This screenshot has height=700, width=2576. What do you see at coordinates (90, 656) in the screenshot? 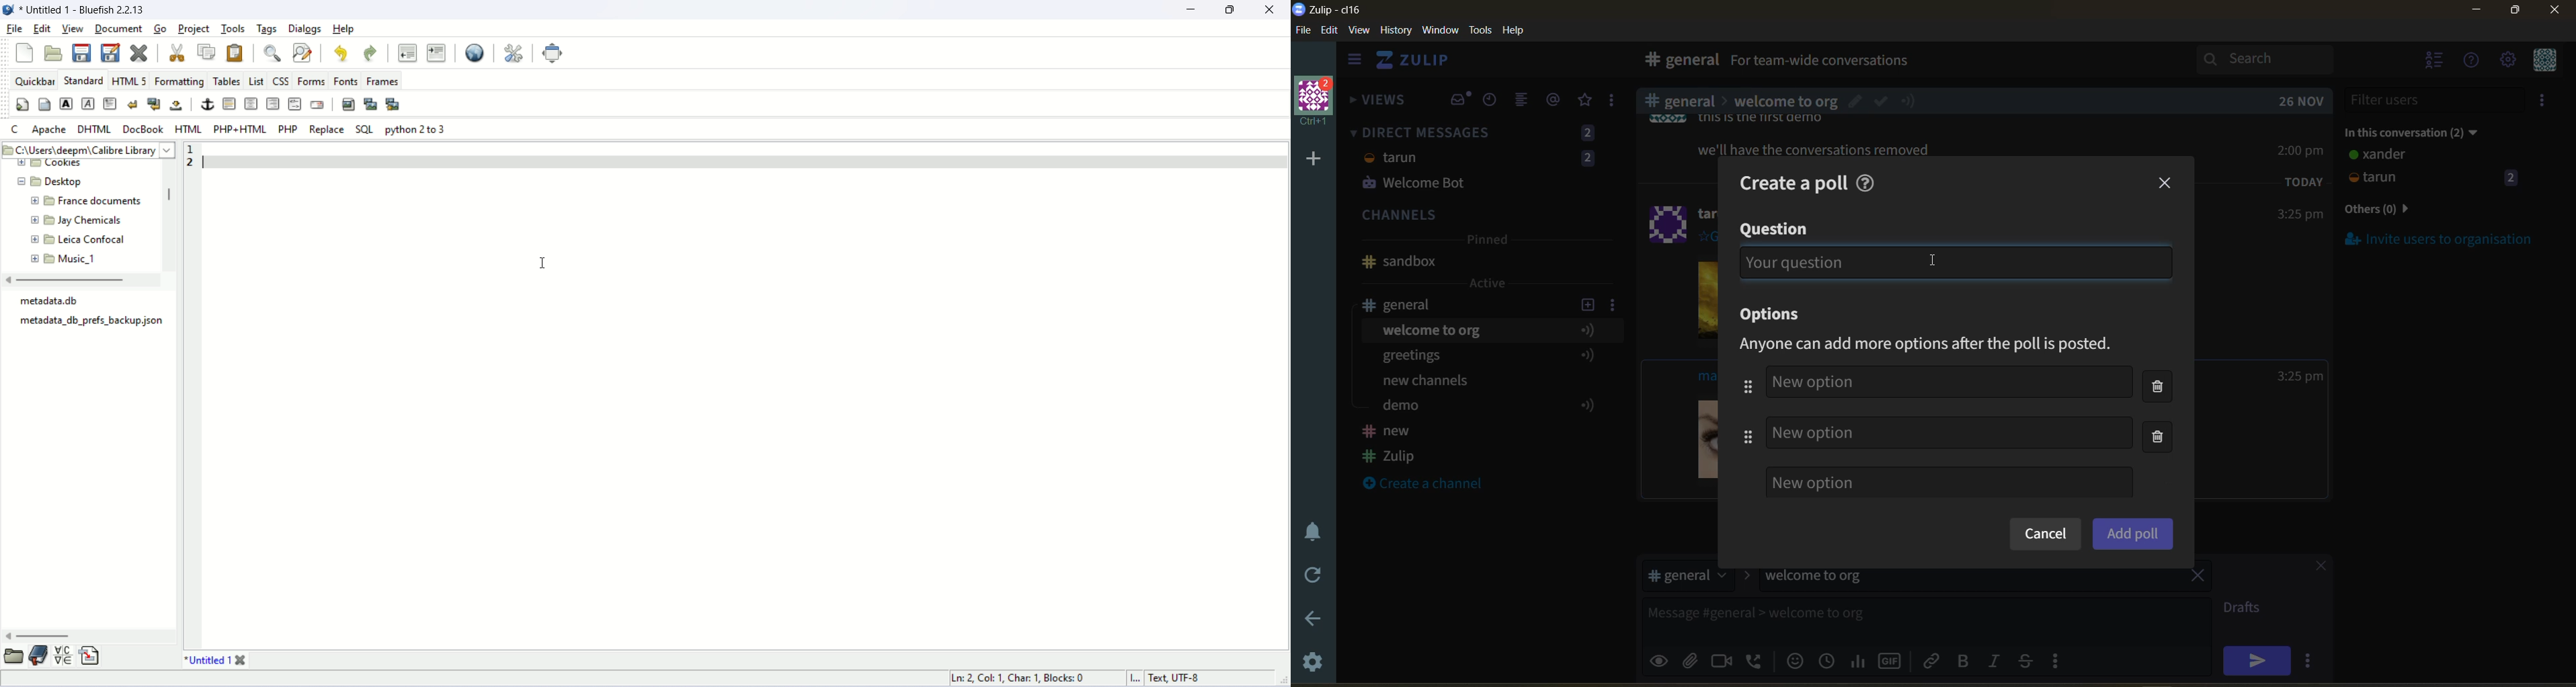
I see `snippets` at bounding box center [90, 656].